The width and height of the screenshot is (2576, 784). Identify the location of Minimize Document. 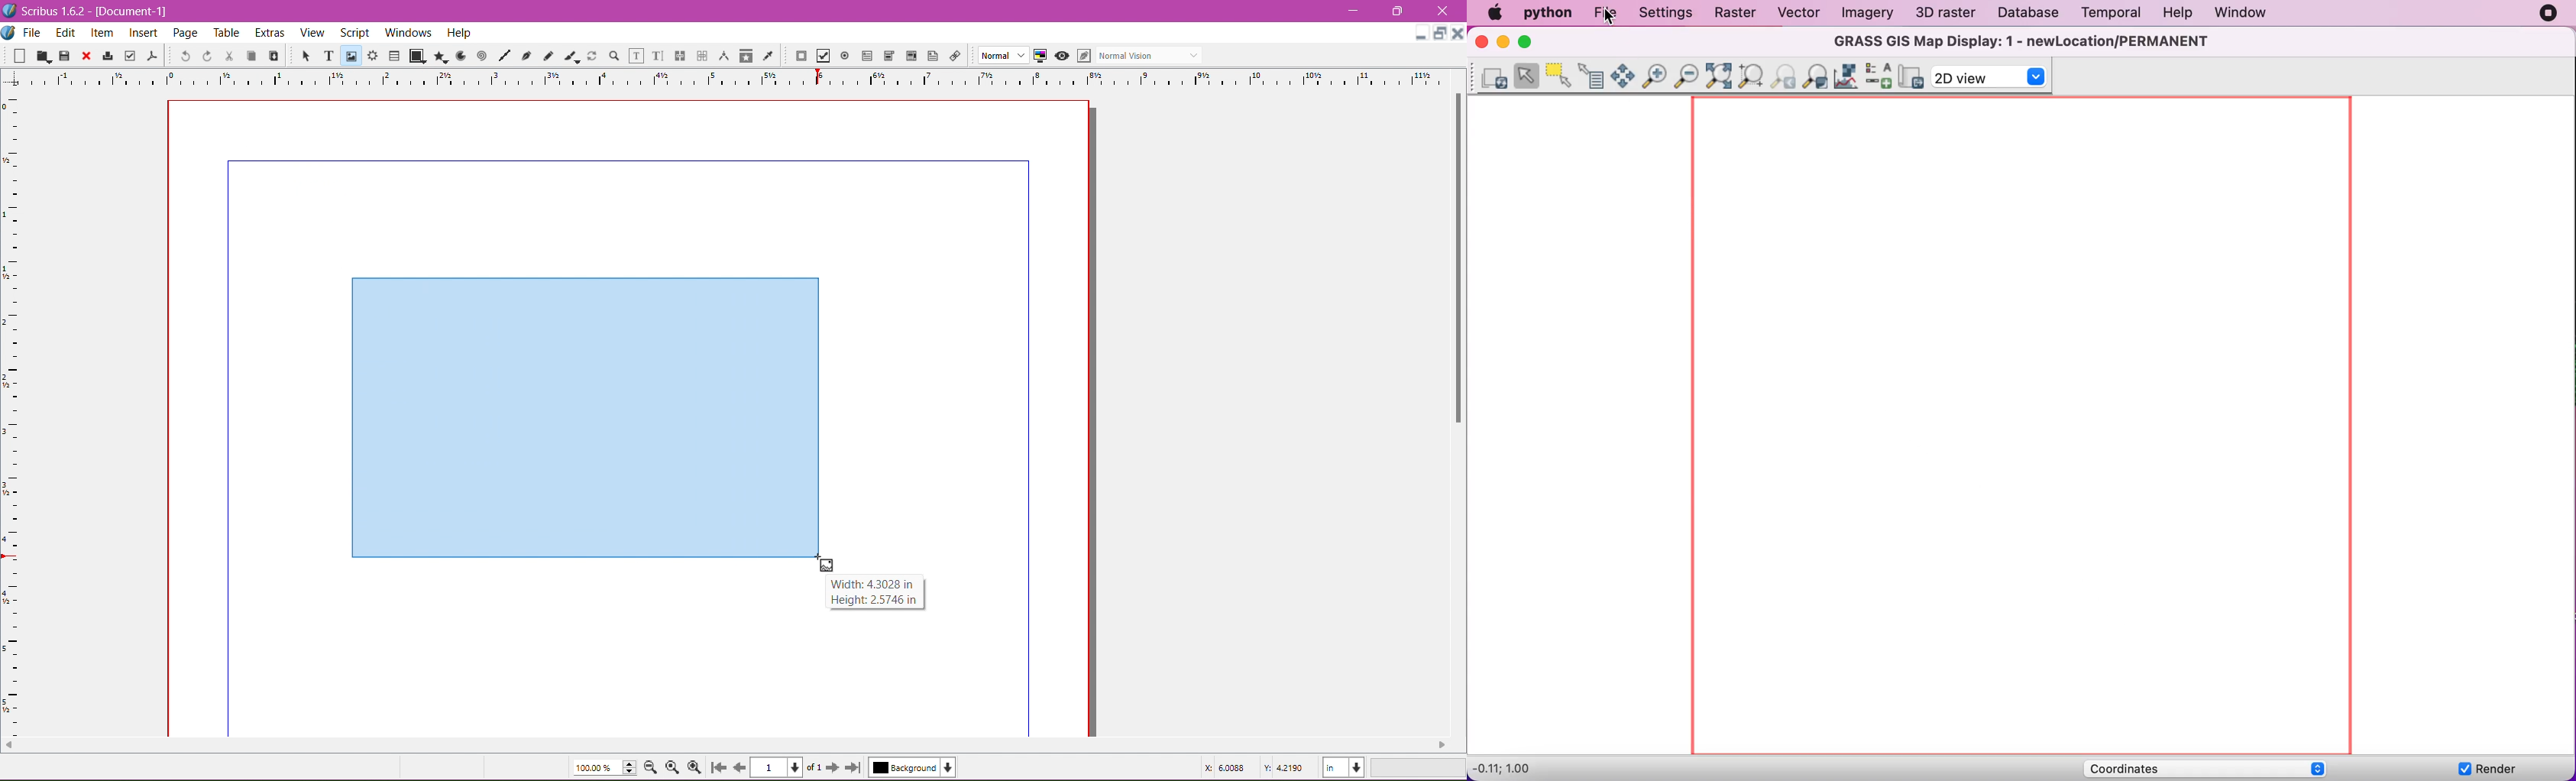
(1441, 34).